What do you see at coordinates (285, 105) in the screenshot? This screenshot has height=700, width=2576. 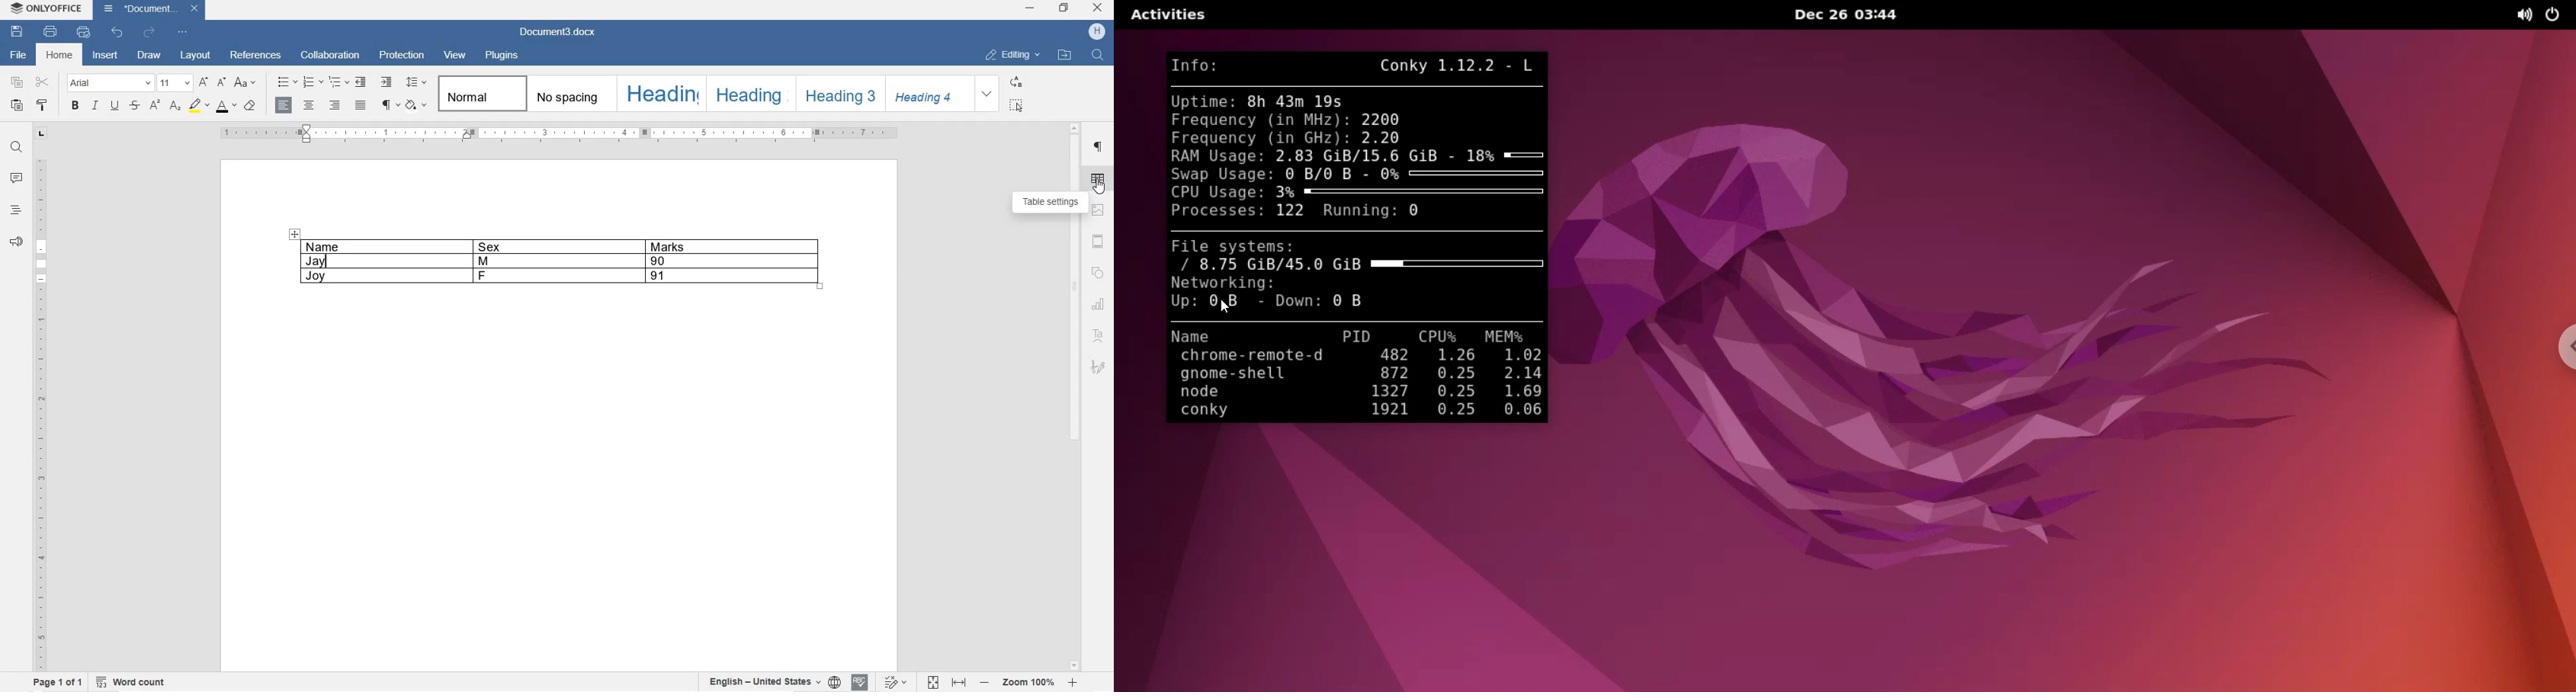 I see `ALIGN LEFT` at bounding box center [285, 105].